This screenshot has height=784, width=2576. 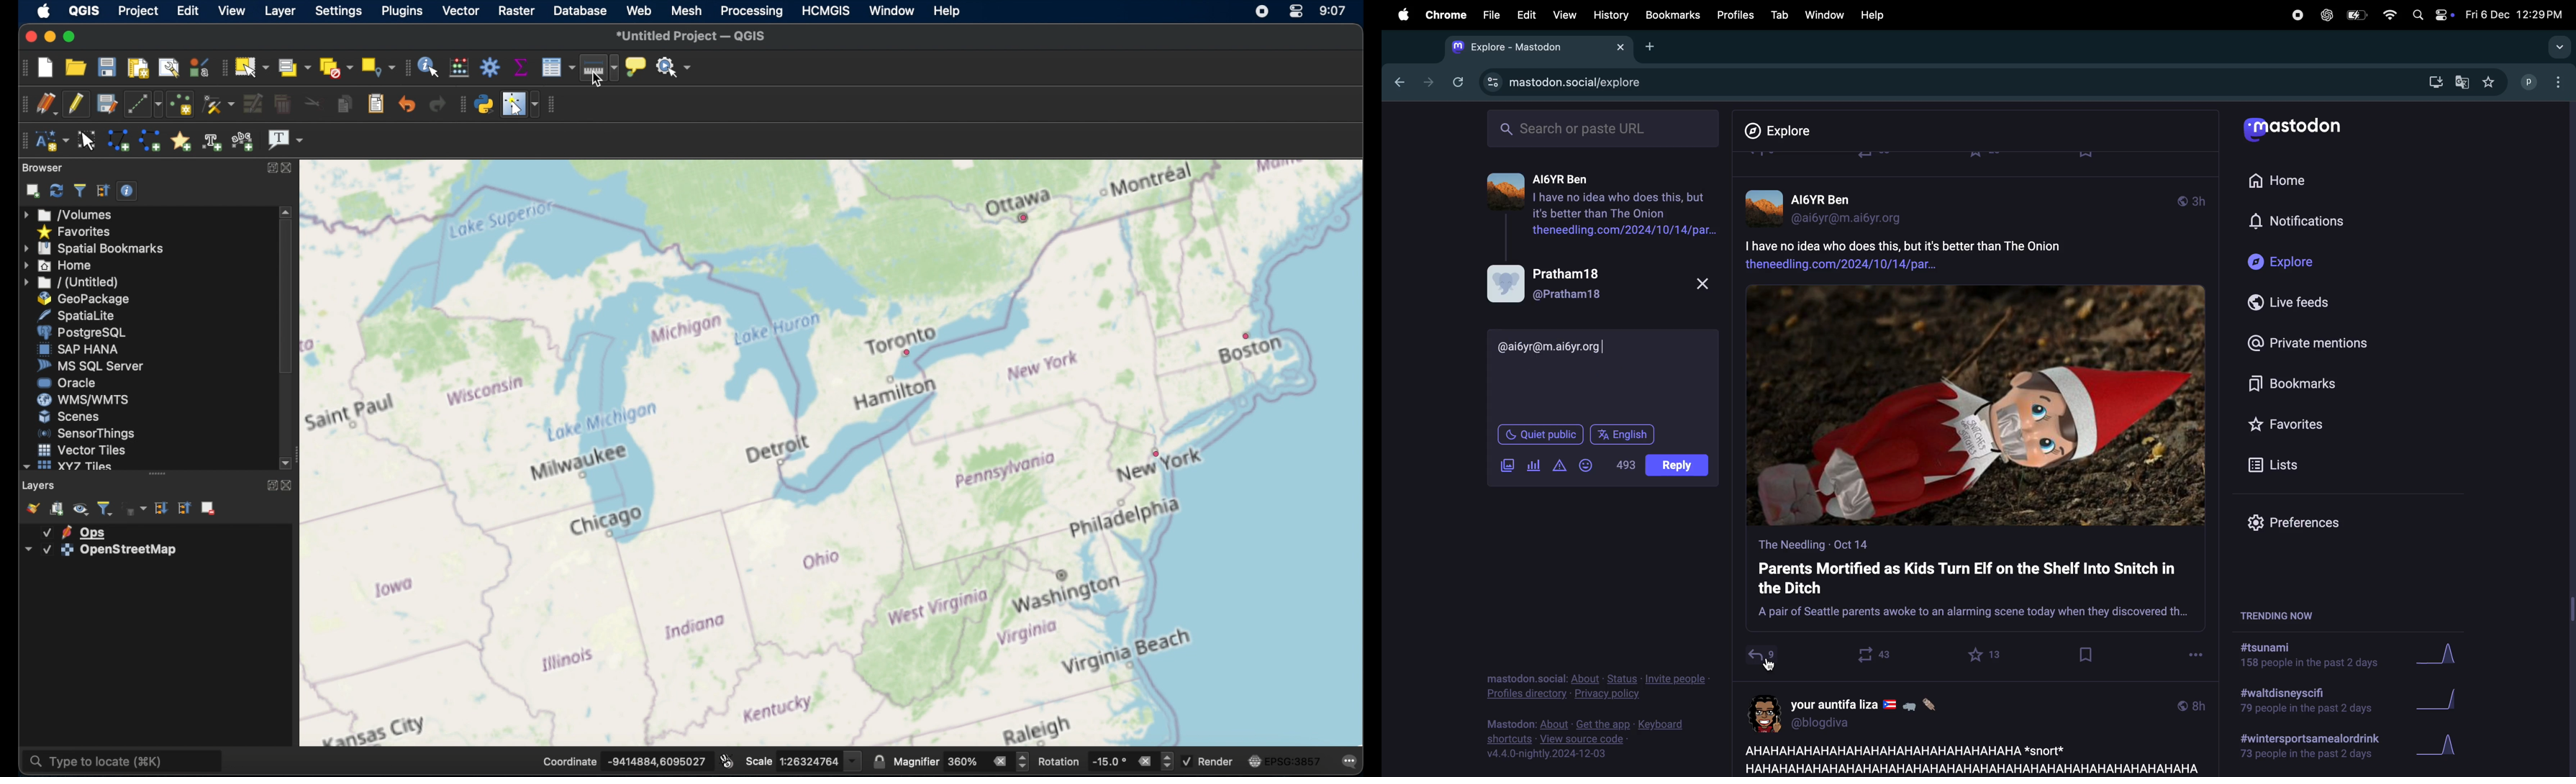 I want to click on #winter sport drink, so click(x=2307, y=748).